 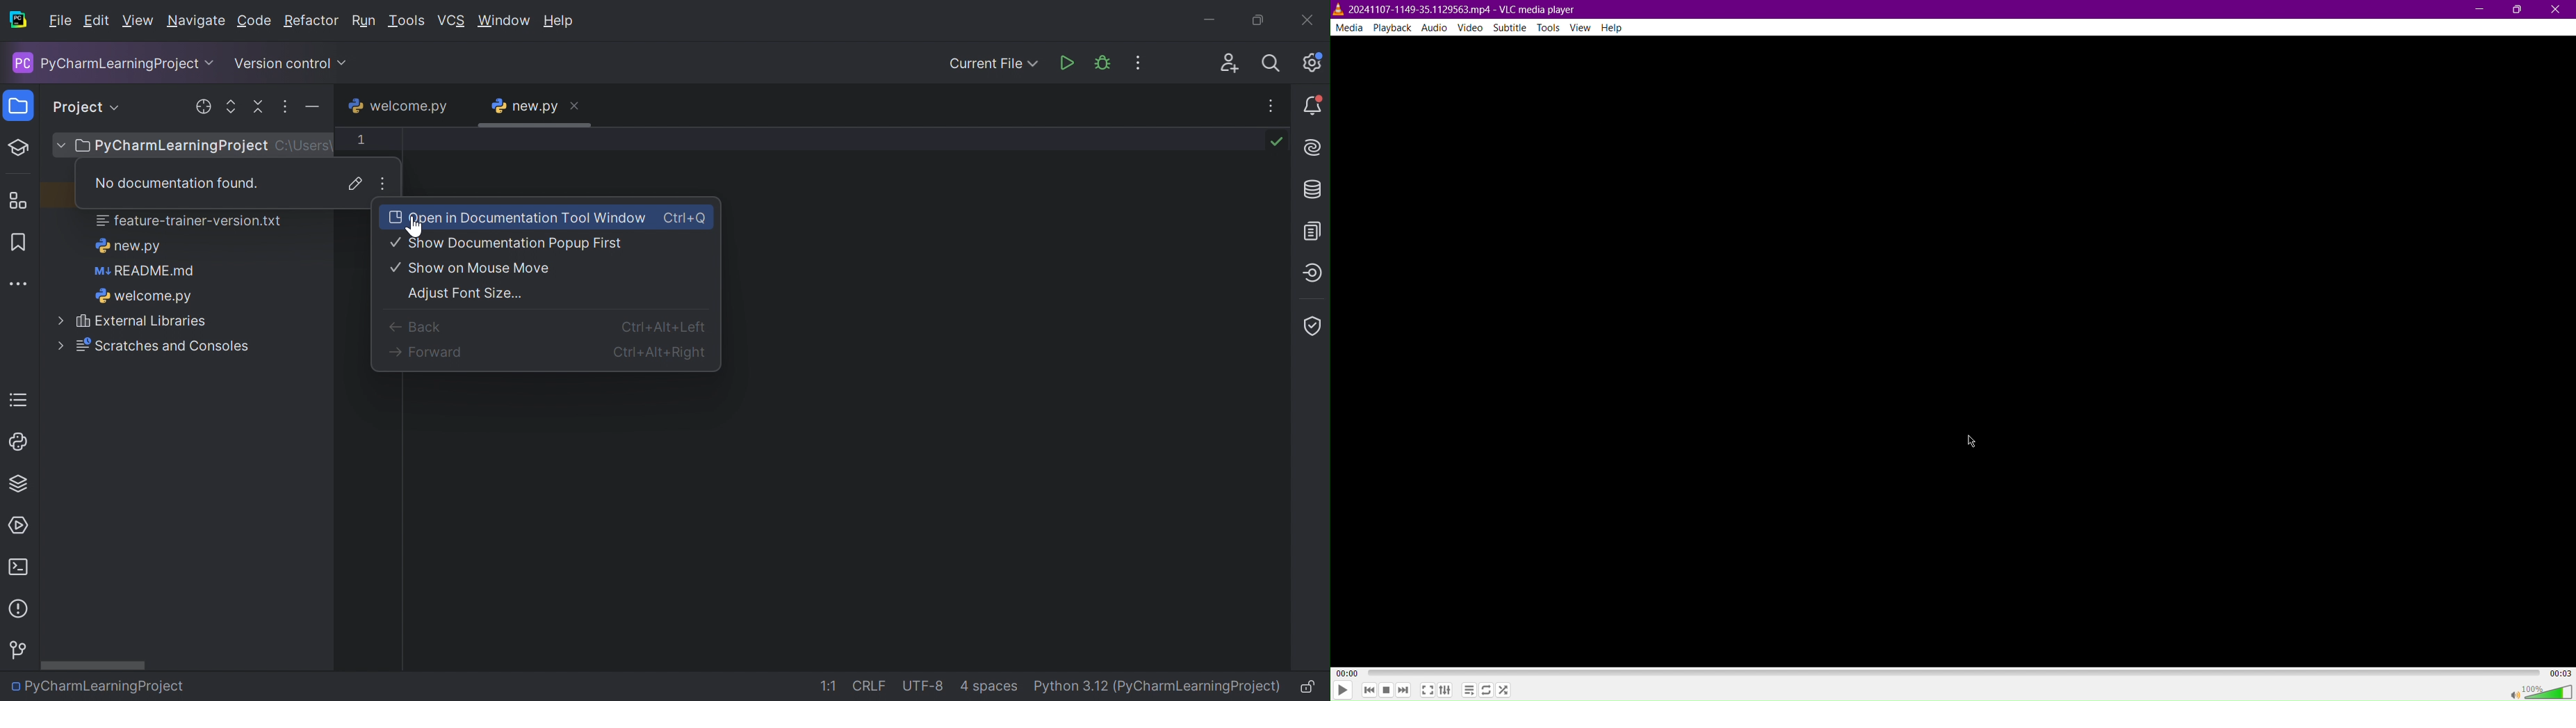 What do you see at coordinates (254, 22) in the screenshot?
I see `Code` at bounding box center [254, 22].